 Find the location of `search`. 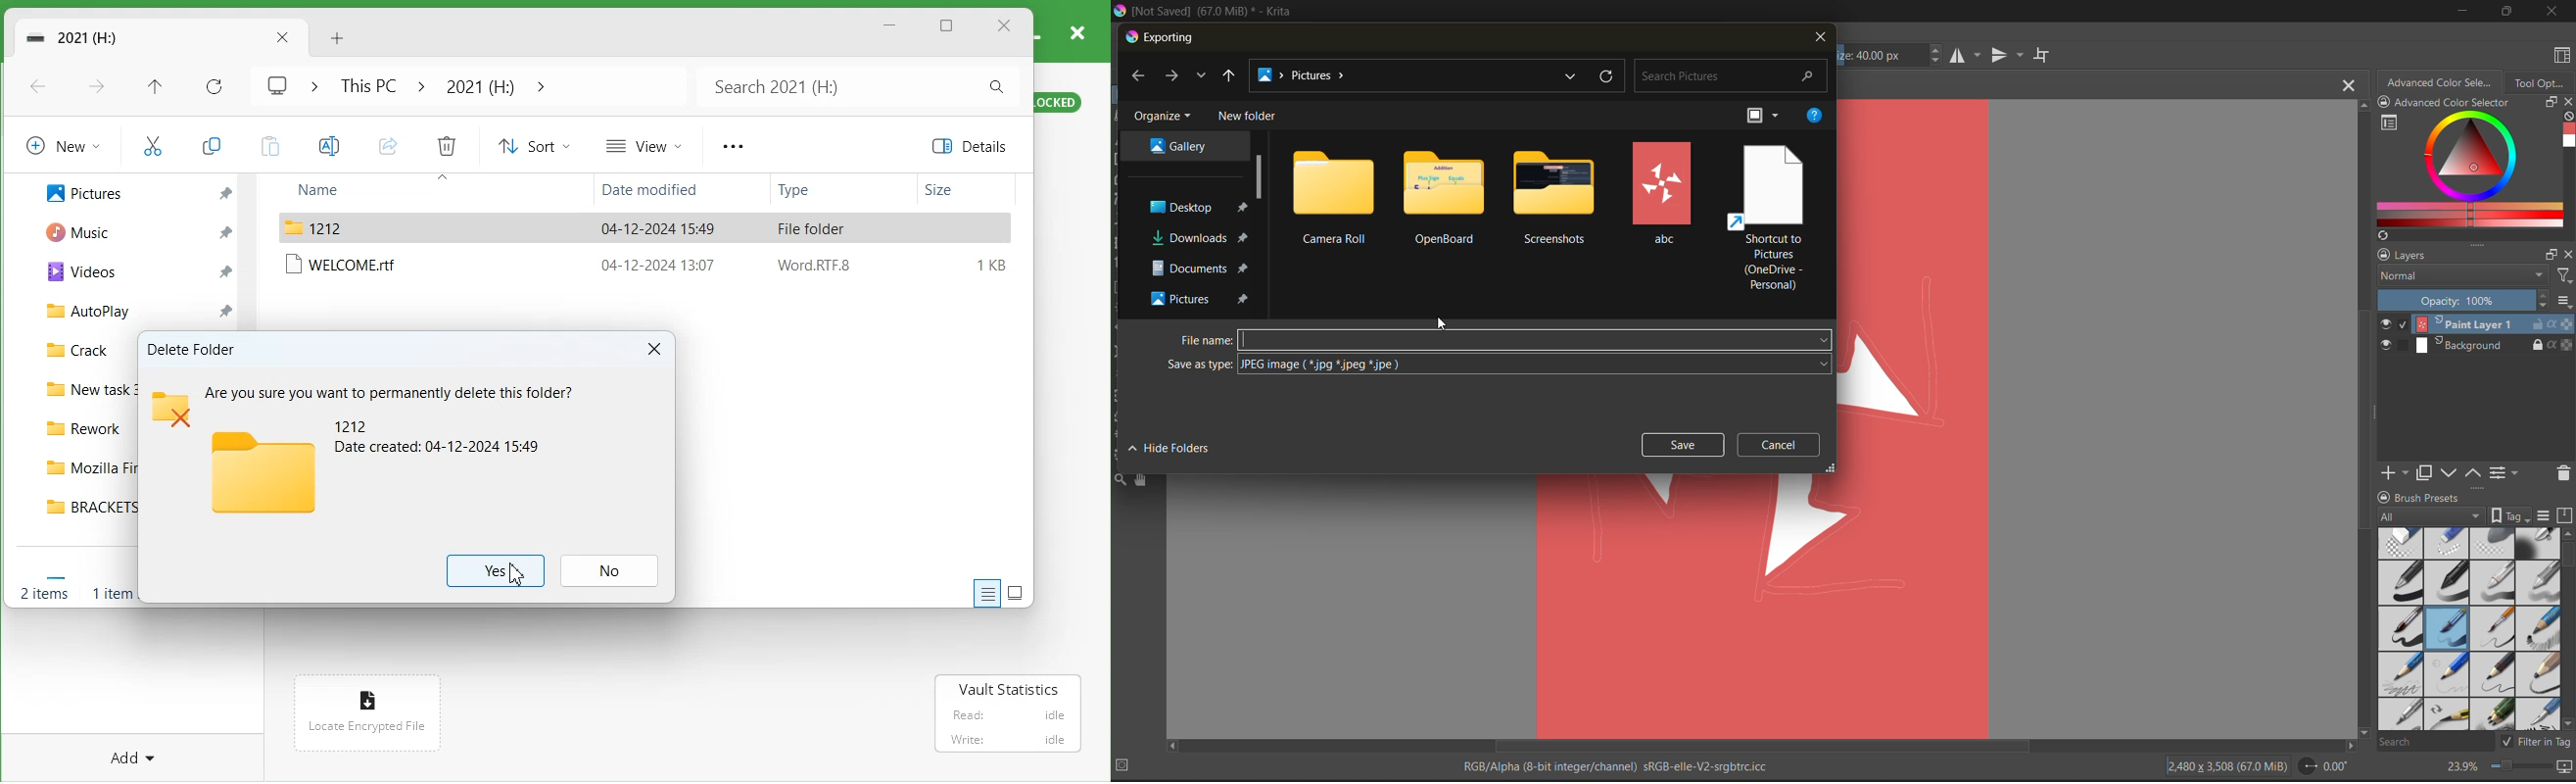

search is located at coordinates (2437, 742).